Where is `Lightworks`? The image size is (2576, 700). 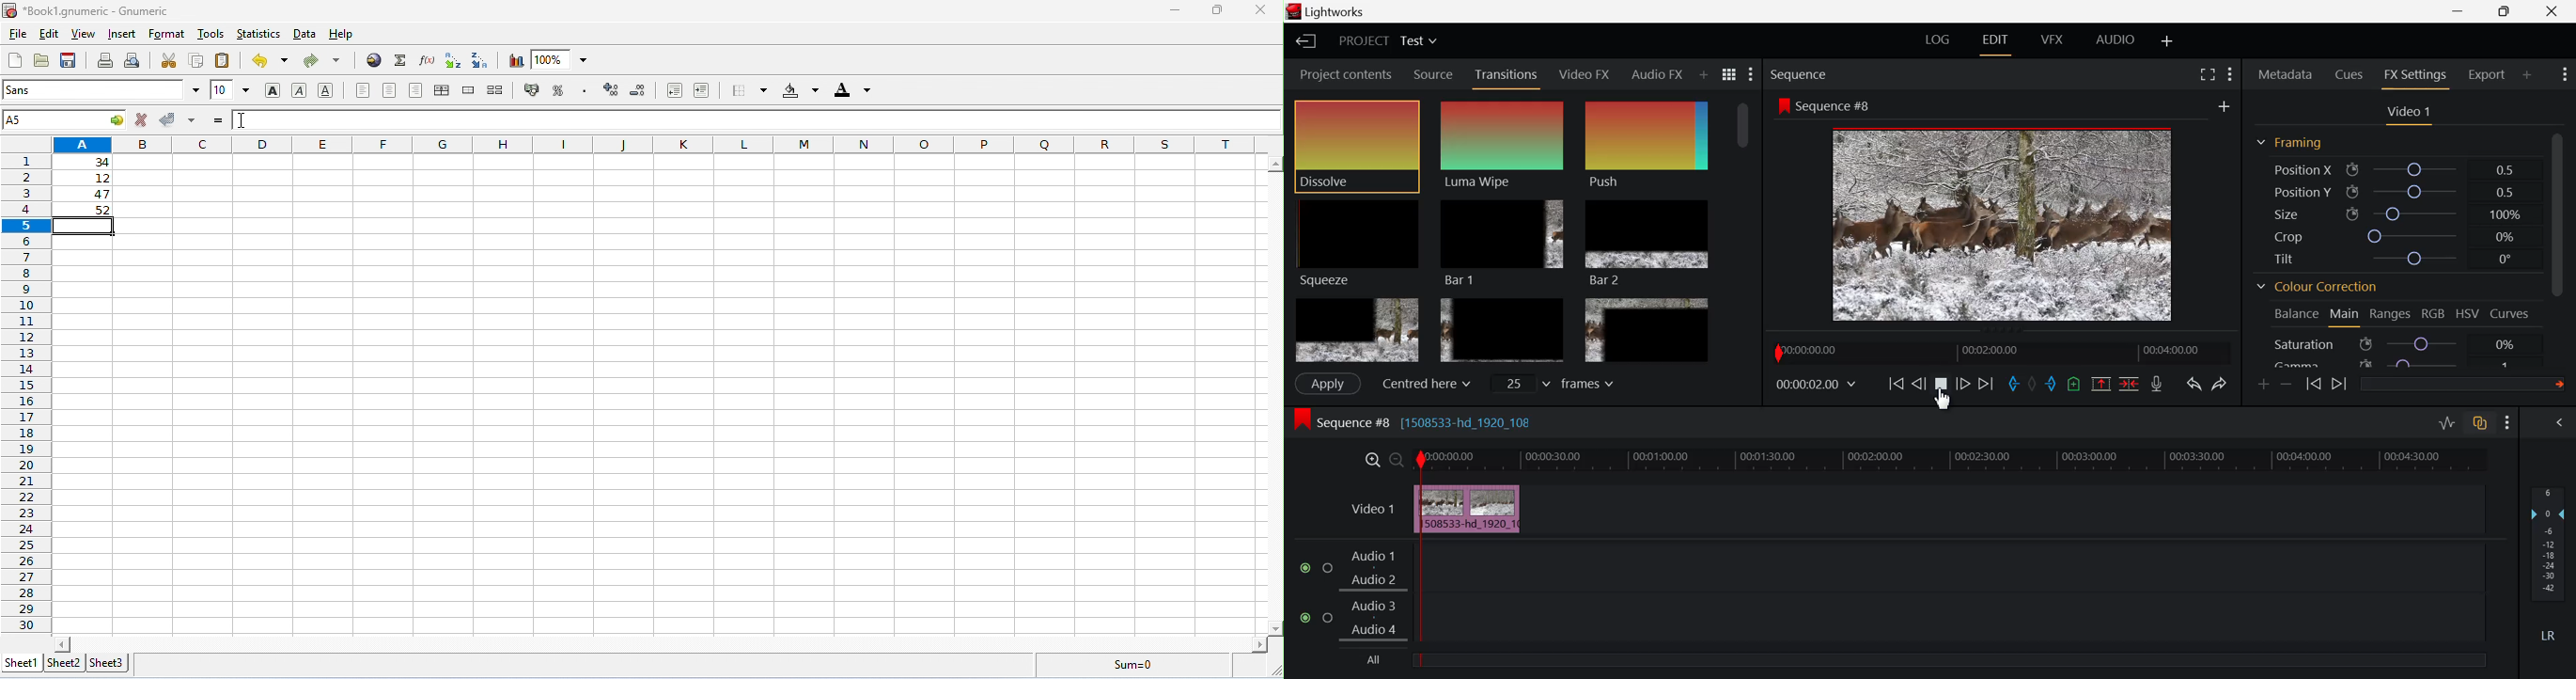
Lightworks is located at coordinates (1332, 12).